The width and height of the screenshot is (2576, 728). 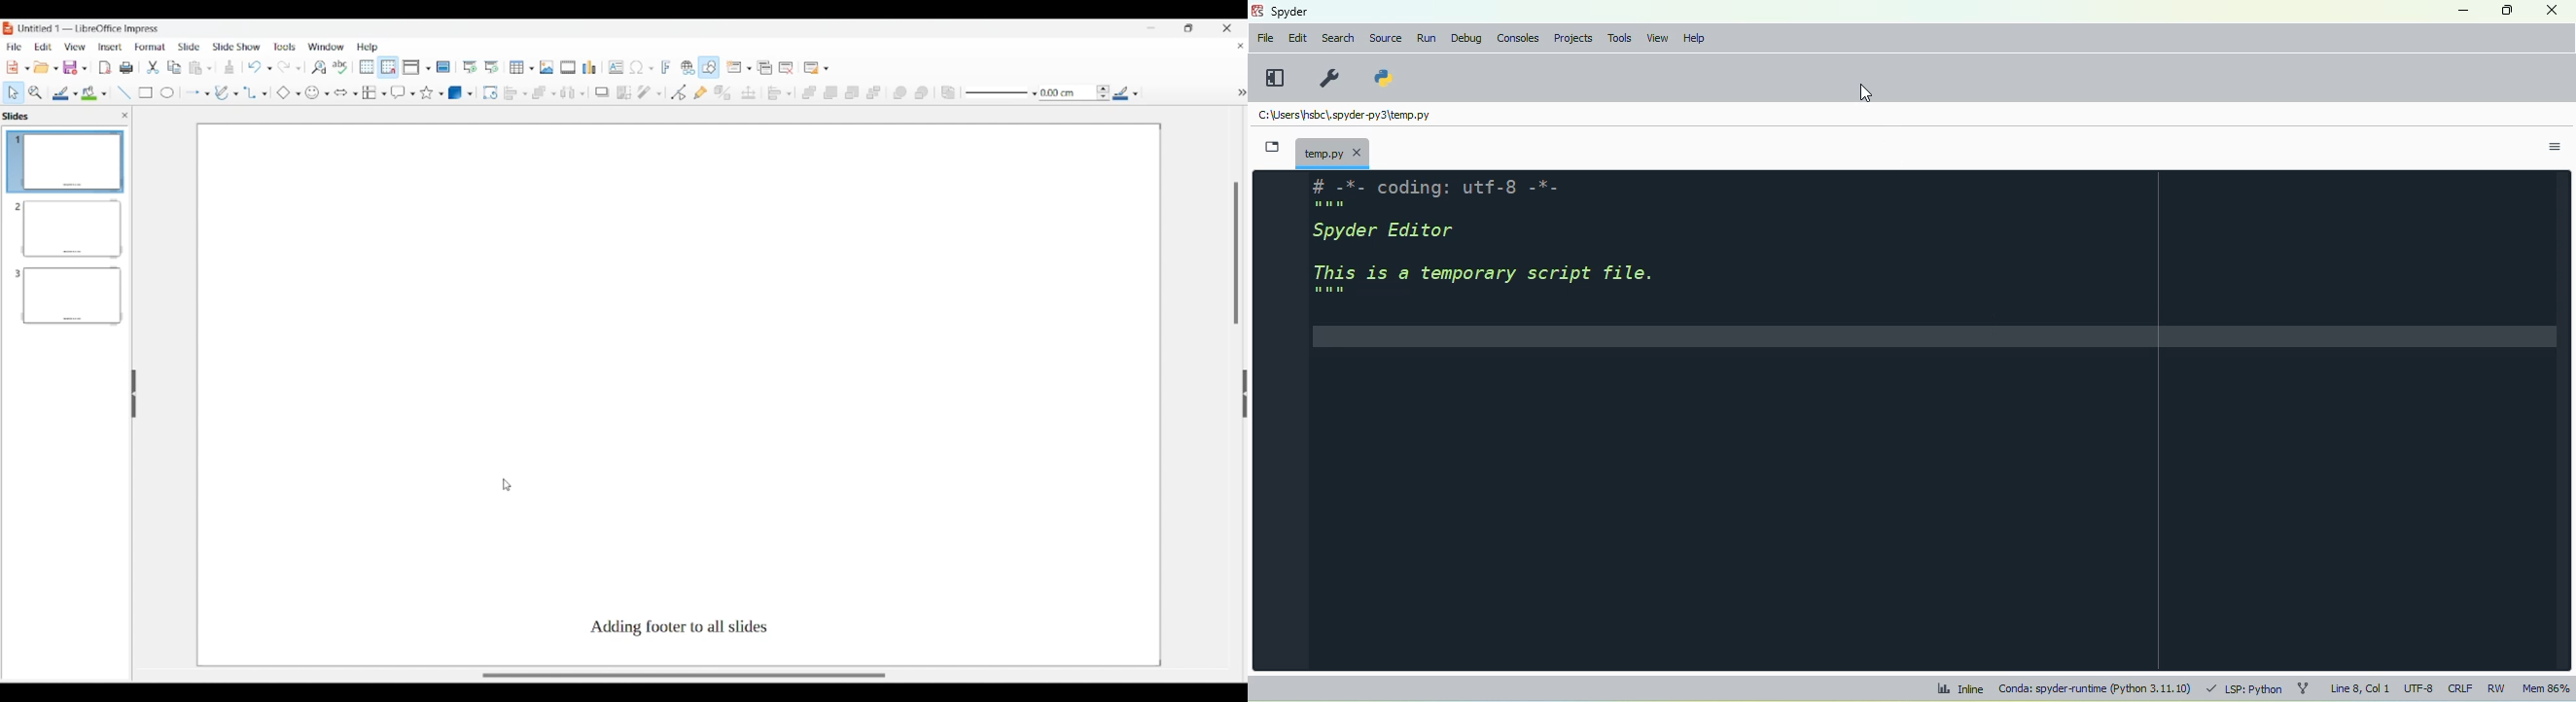 I want to click on Slide show menu, so click(x=236, y=47).